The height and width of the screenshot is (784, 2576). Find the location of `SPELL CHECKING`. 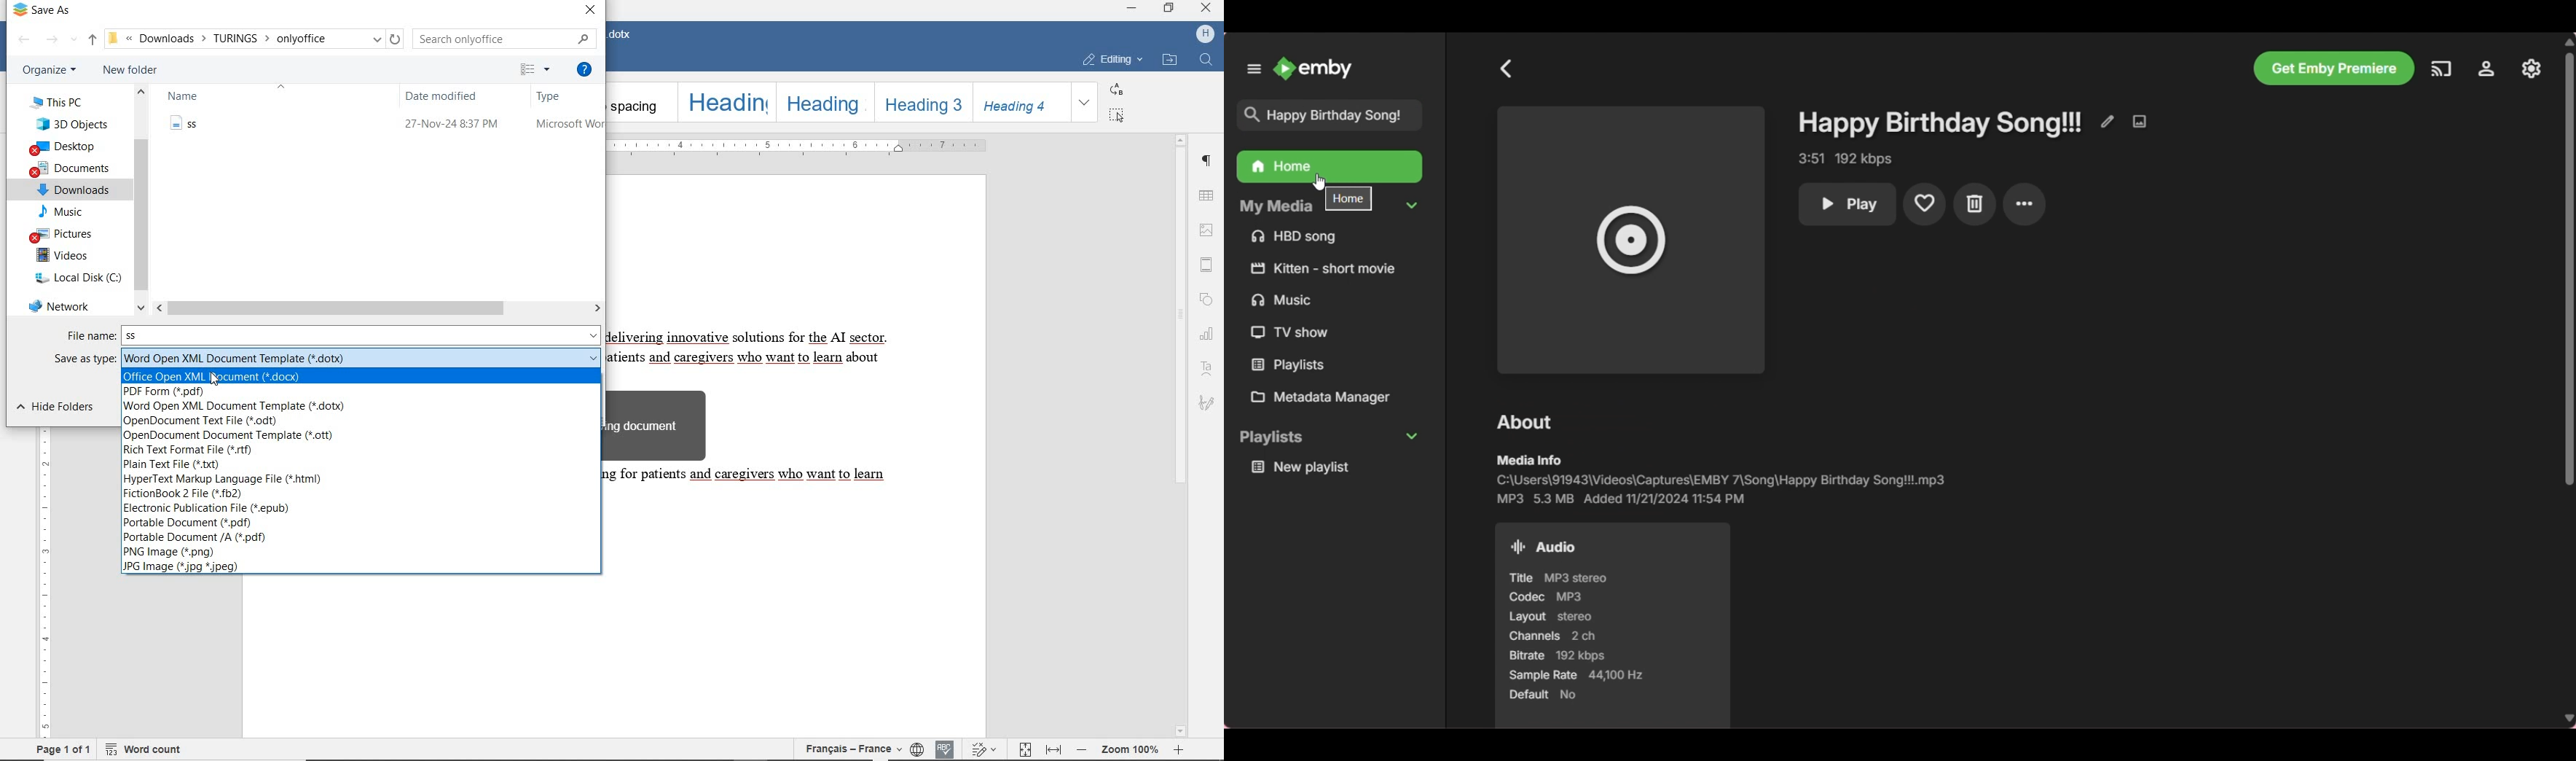

SPELL CHECKING is located at coordinates (945, 747).